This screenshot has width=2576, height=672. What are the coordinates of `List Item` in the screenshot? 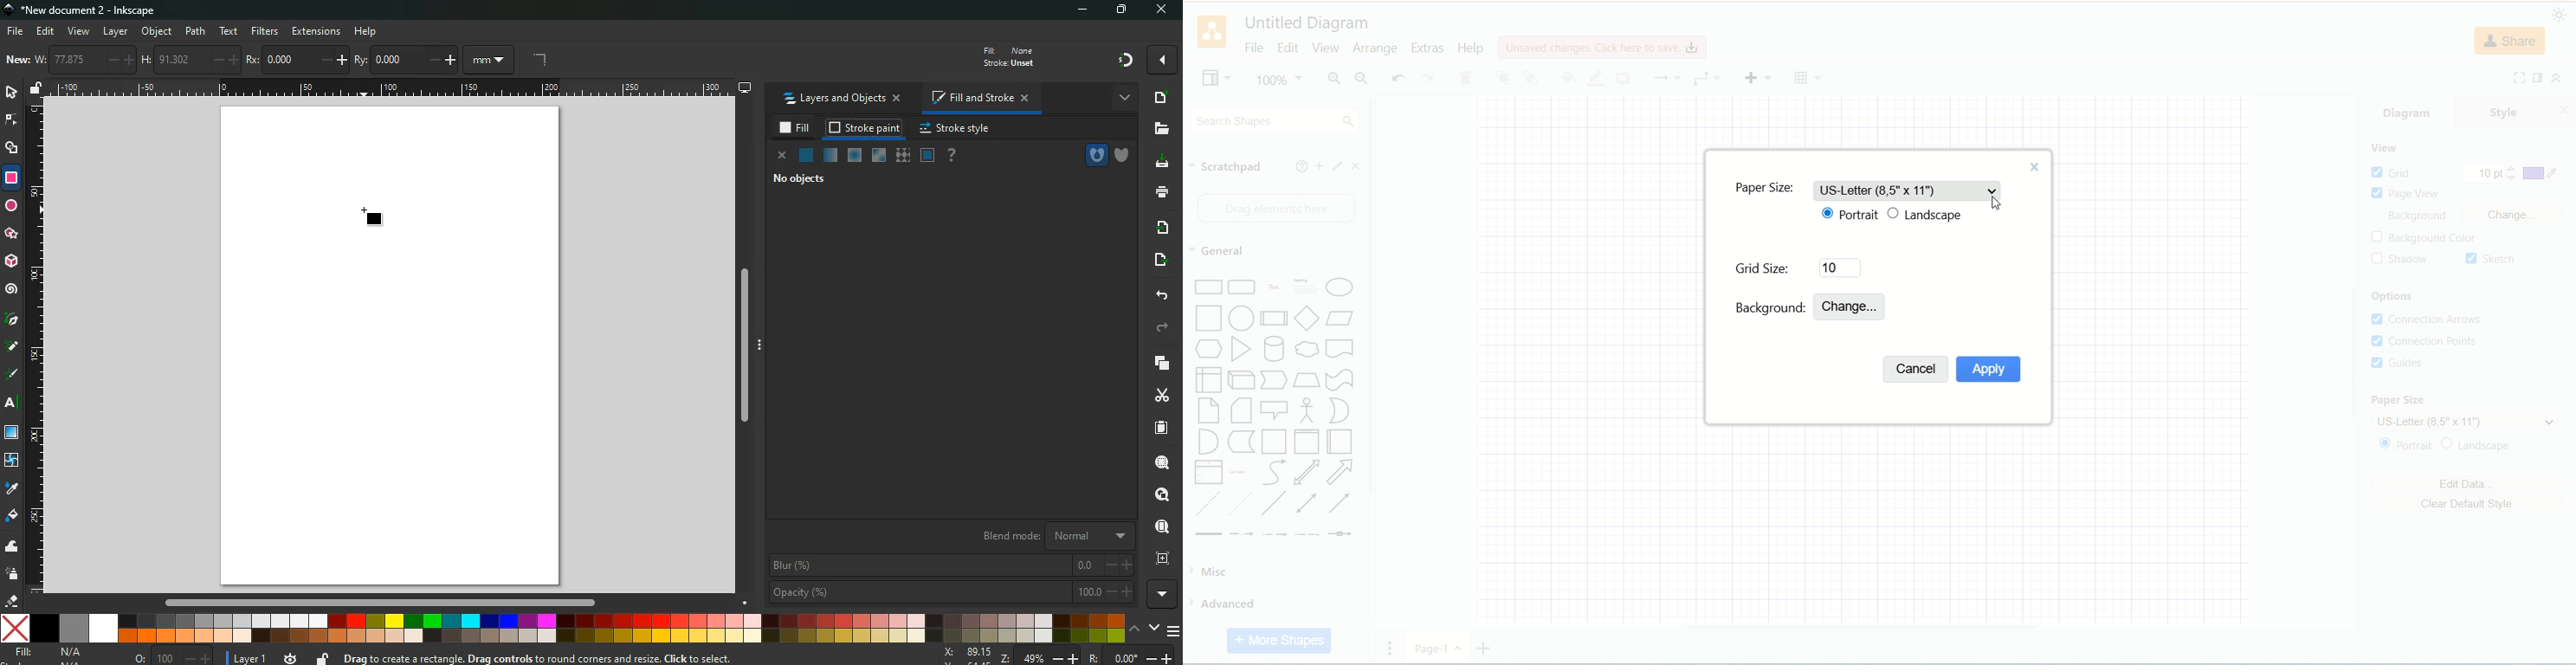 It's located at (1237, 470).